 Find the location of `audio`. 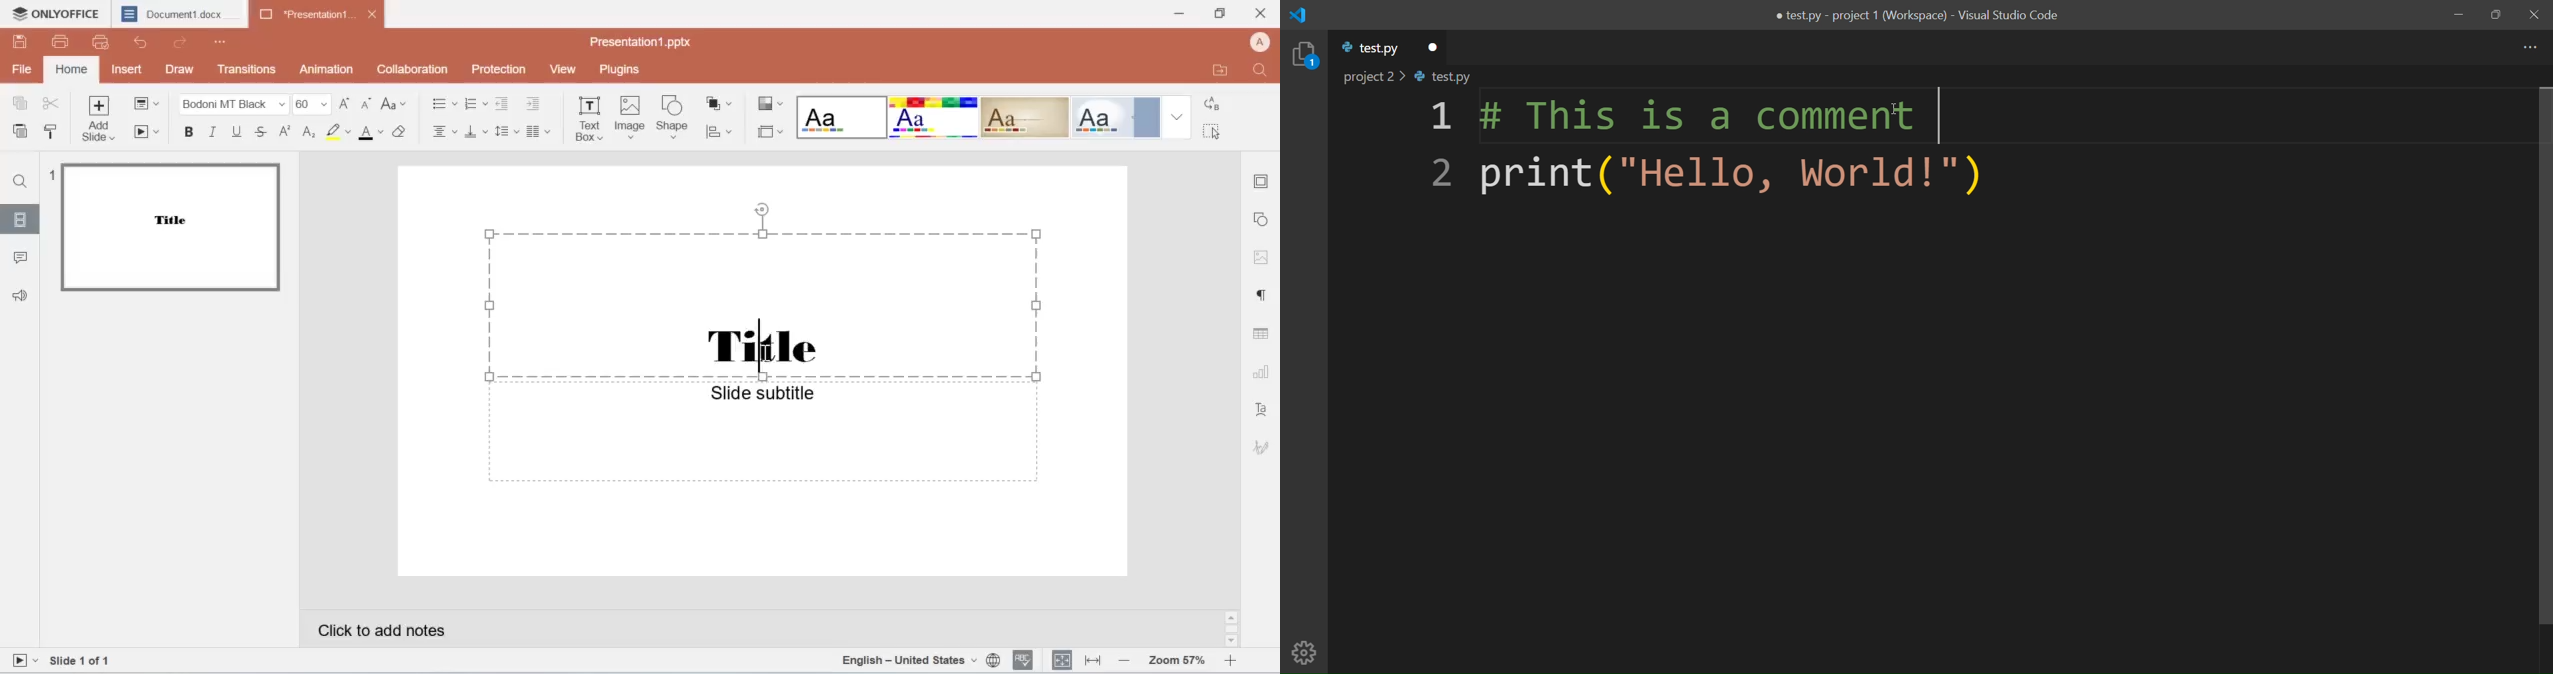

audio is located at coordinates (27, 294).